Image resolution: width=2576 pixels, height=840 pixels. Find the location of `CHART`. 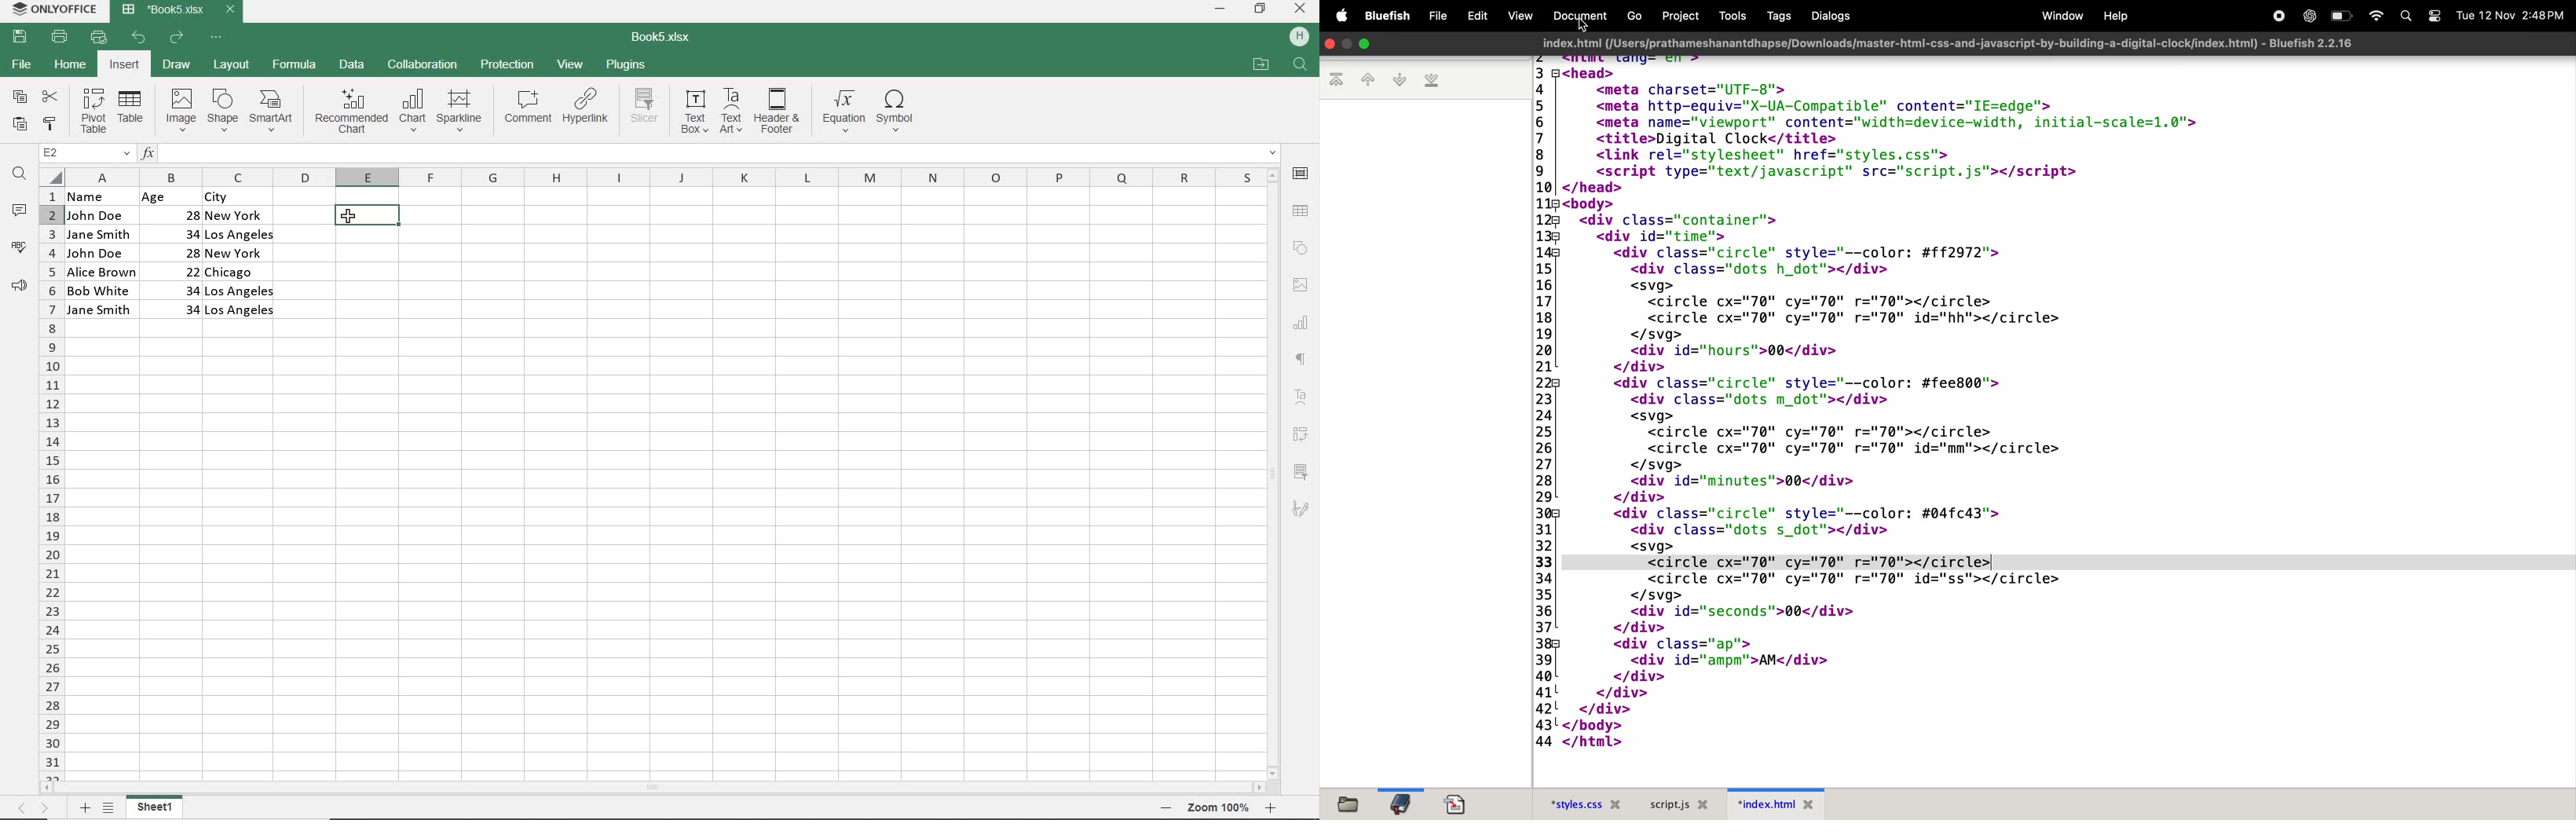

CHART is located at coordinates (412, 113).